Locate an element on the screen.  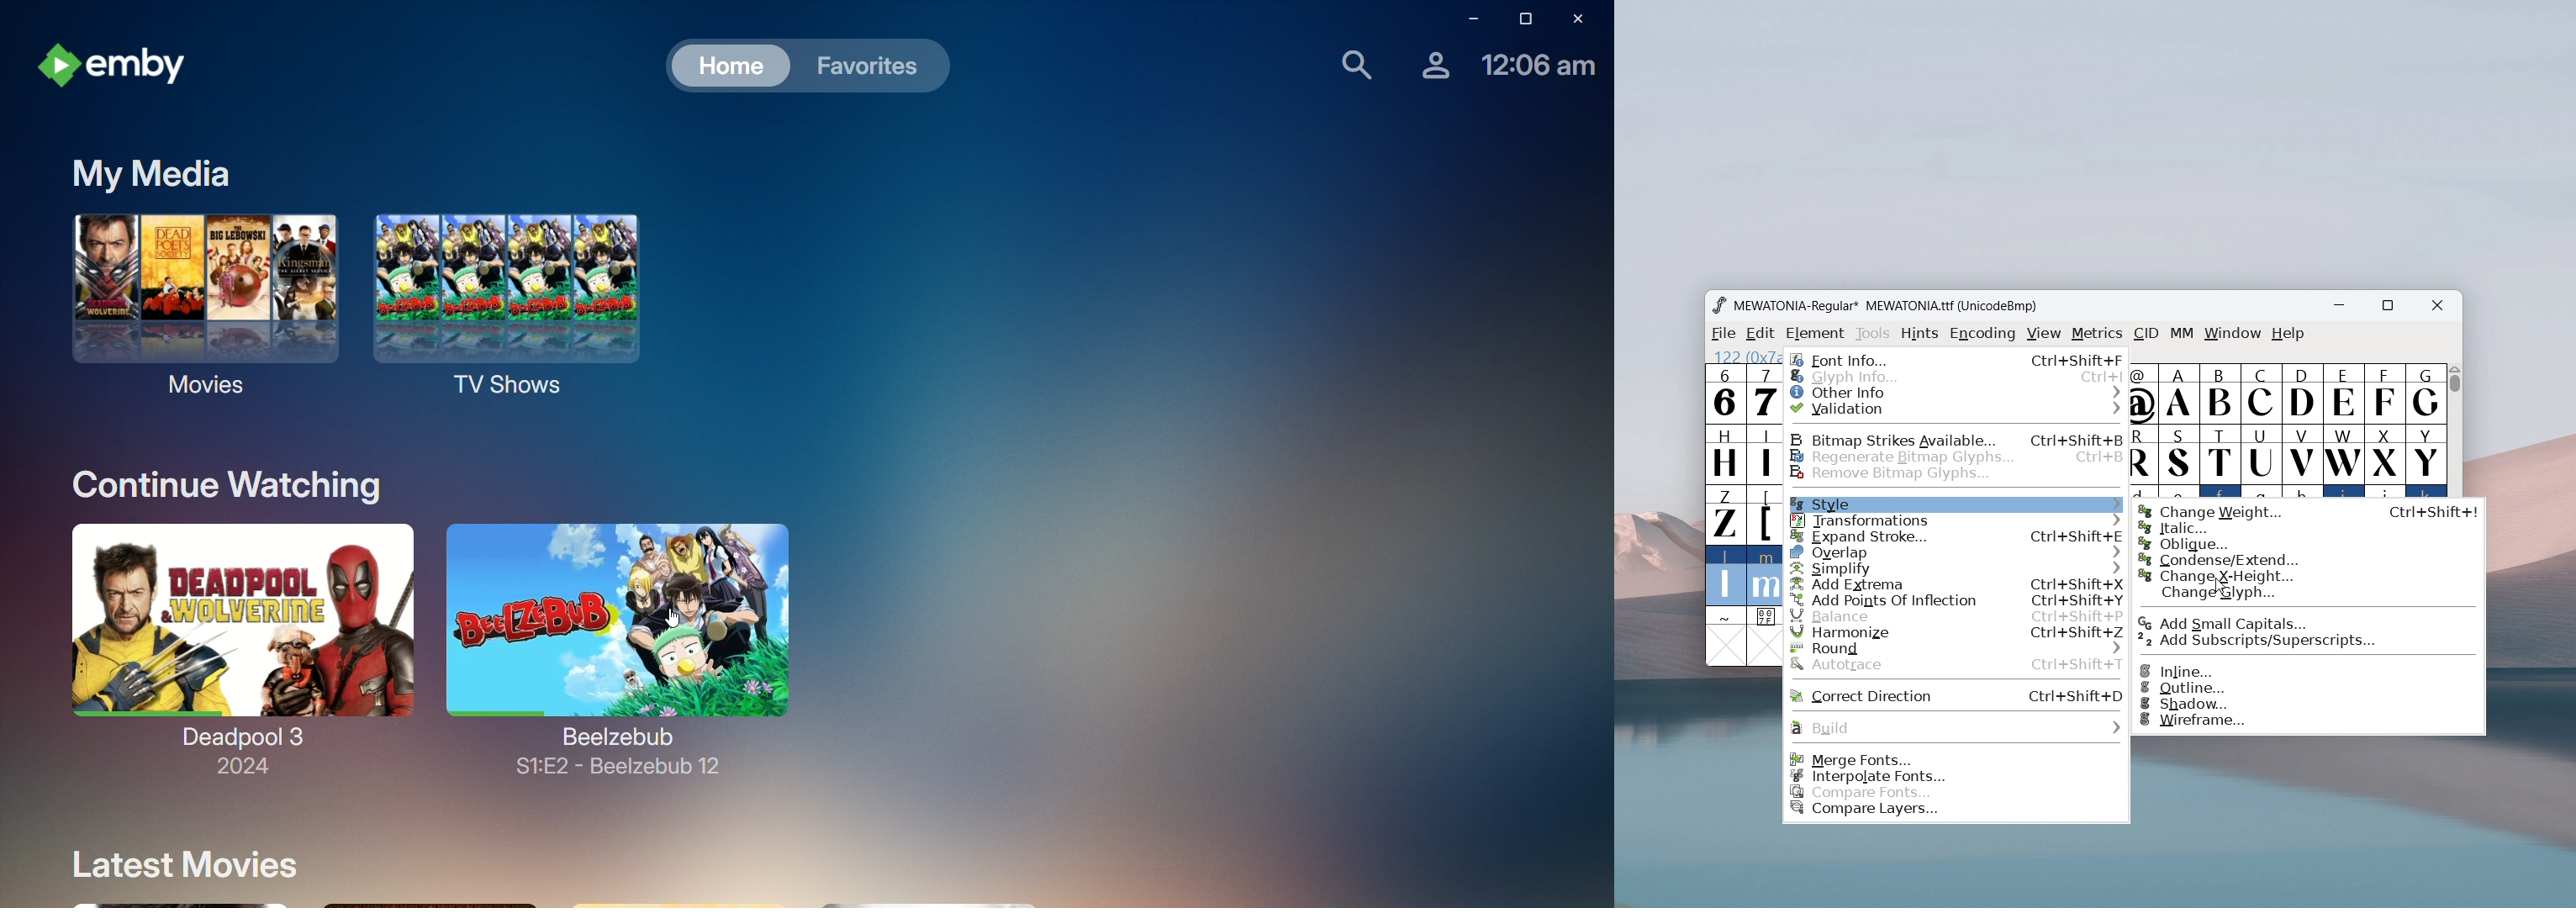
122 (0x7a is located at coordinates (1745, 356).